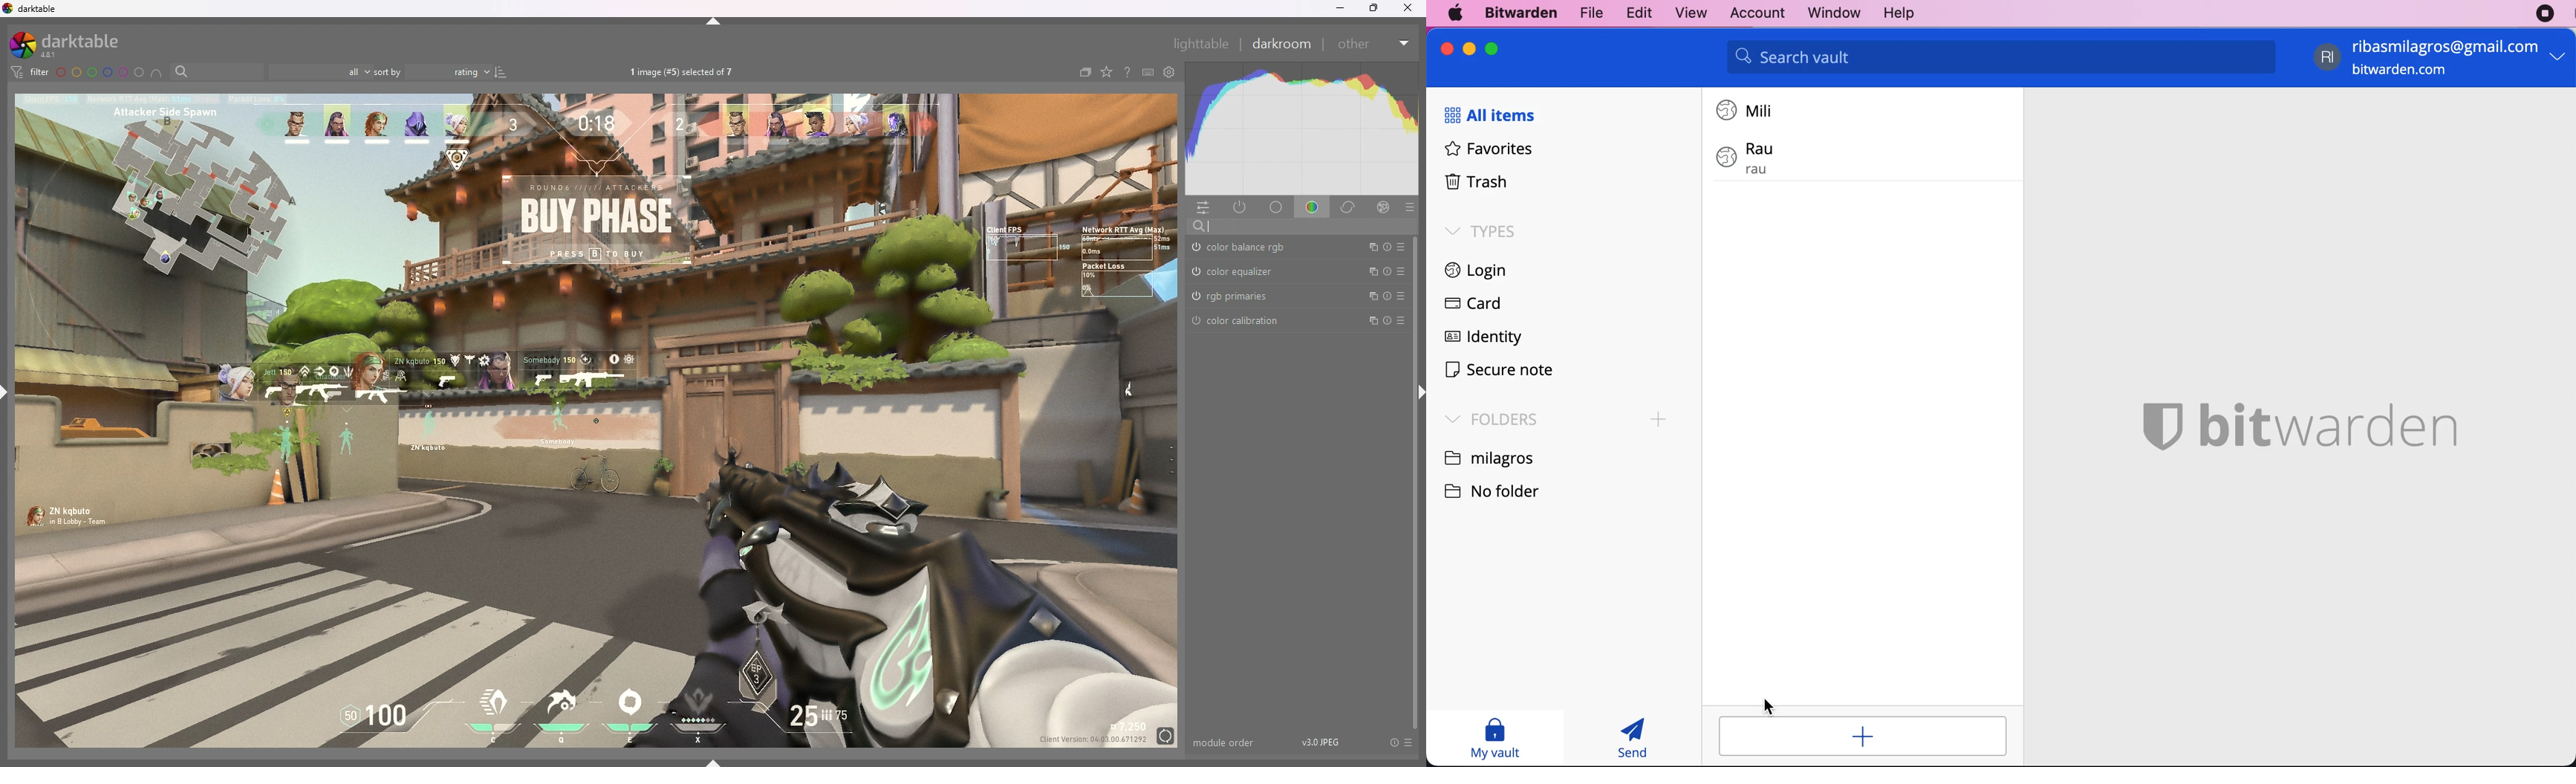 This screenshot has height=784, width=2576. Describe the element at coordinates (1241, 207) in the screenshot. I see `active modules` at that location.